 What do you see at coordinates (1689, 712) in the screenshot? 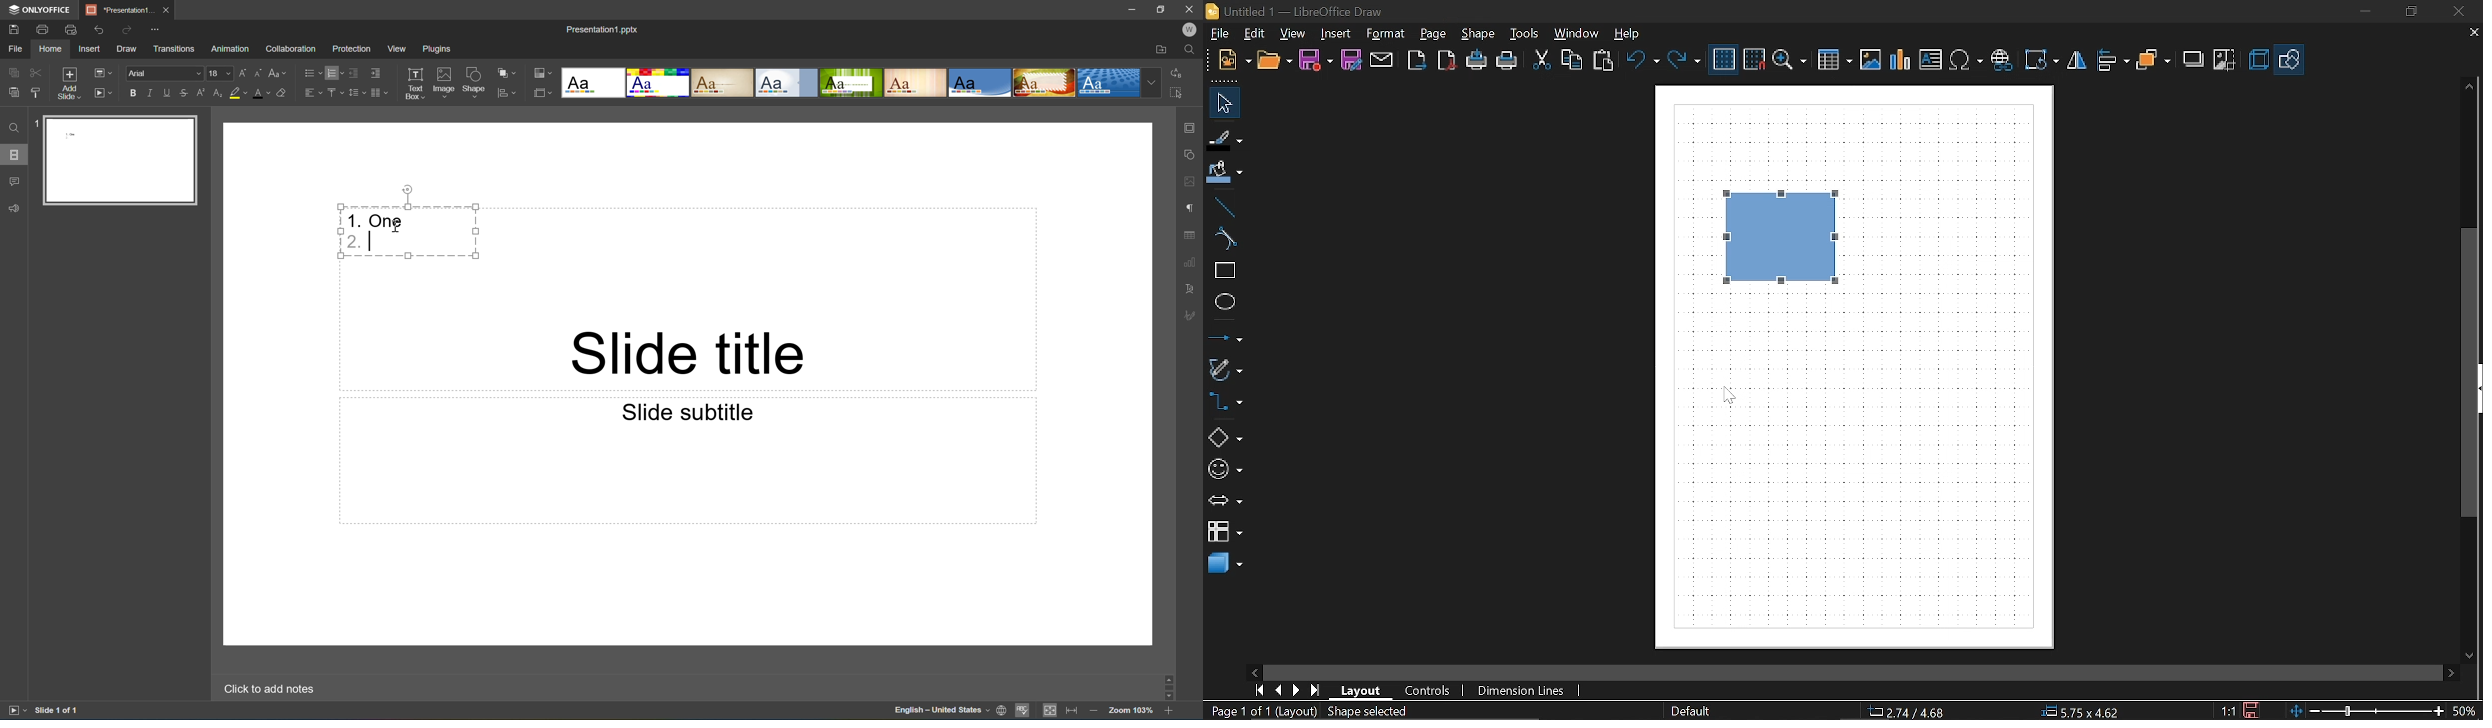
I see `Page style` at bounding box center [1689, 712].